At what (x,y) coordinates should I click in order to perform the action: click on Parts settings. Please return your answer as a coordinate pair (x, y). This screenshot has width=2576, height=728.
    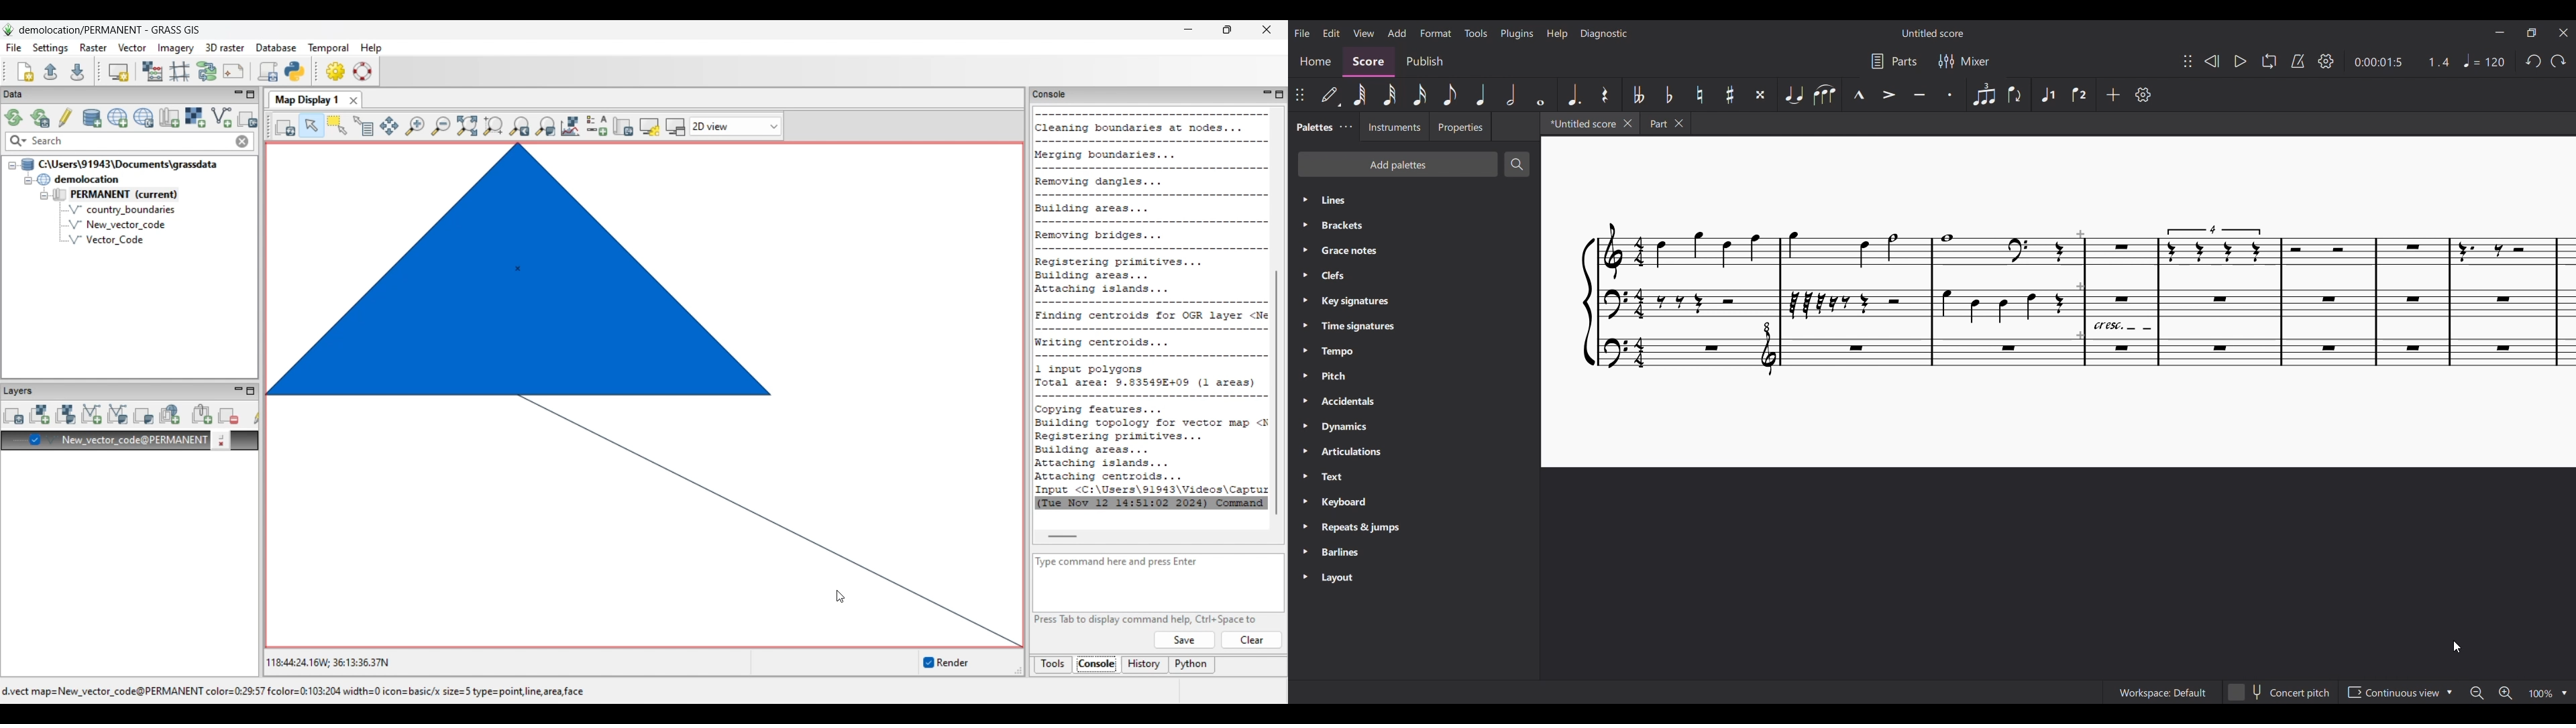
    Looking at the image, I should click on (1894, 61).